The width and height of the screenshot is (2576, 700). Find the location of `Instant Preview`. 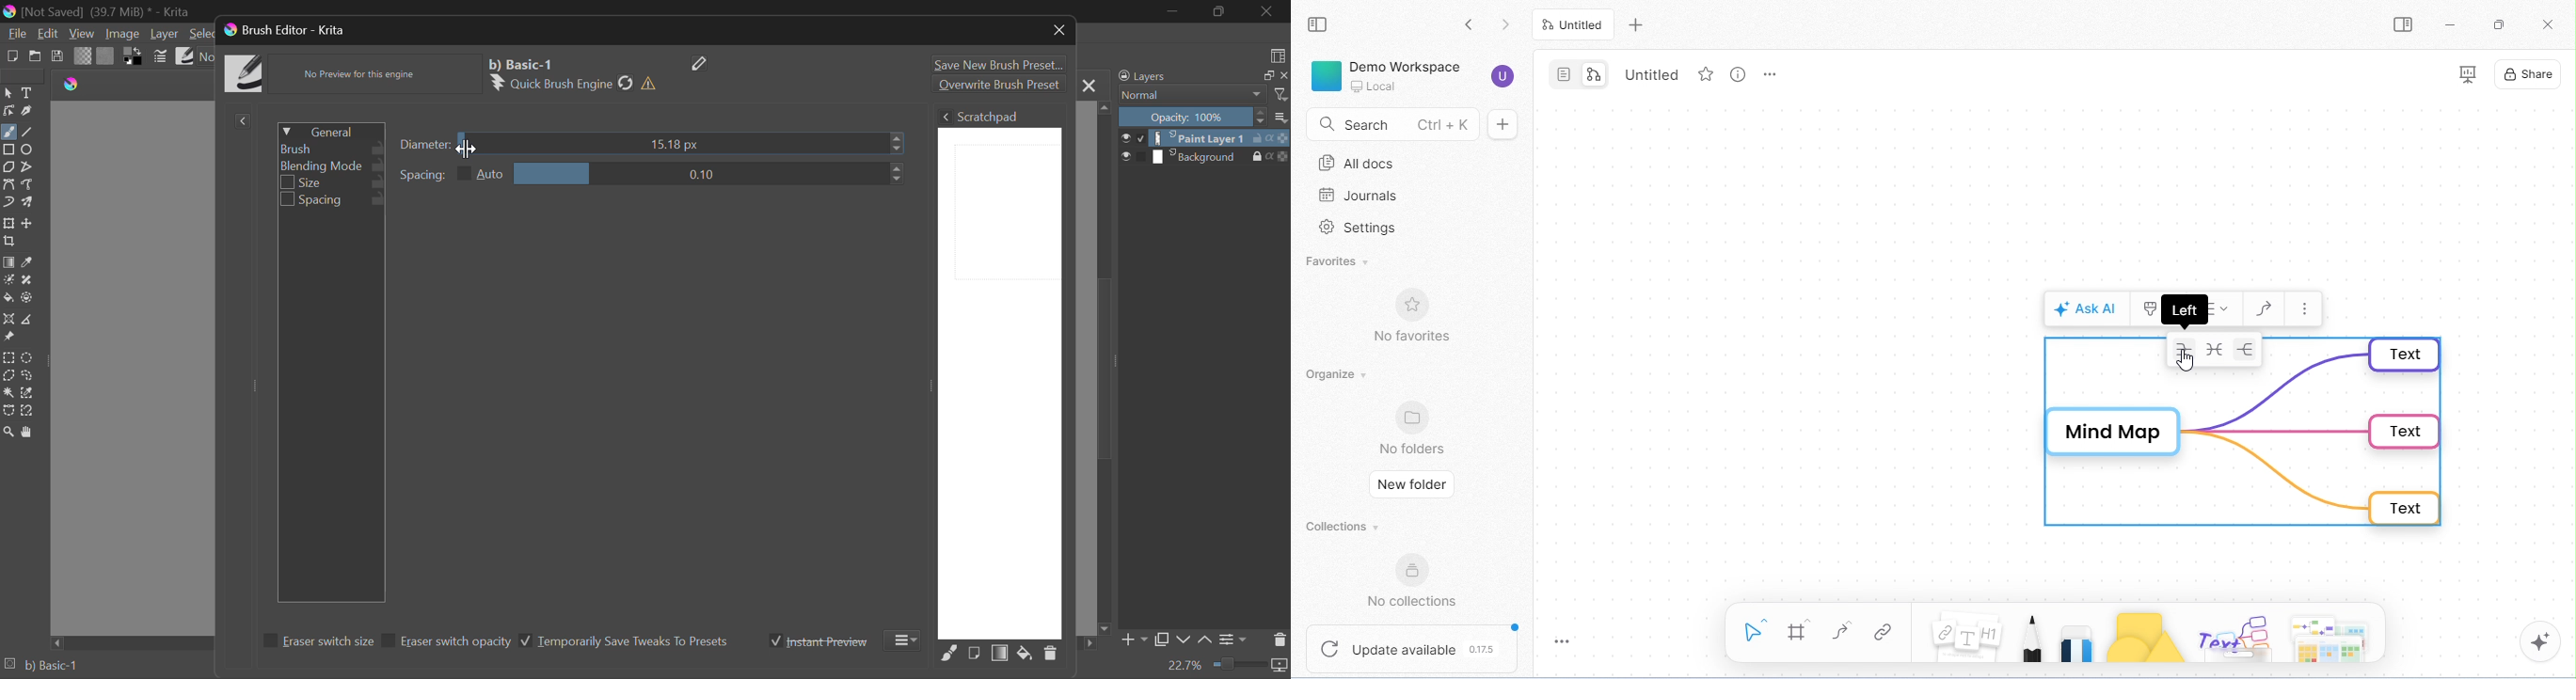

Instant Preview is located at coordinates (819, 641).